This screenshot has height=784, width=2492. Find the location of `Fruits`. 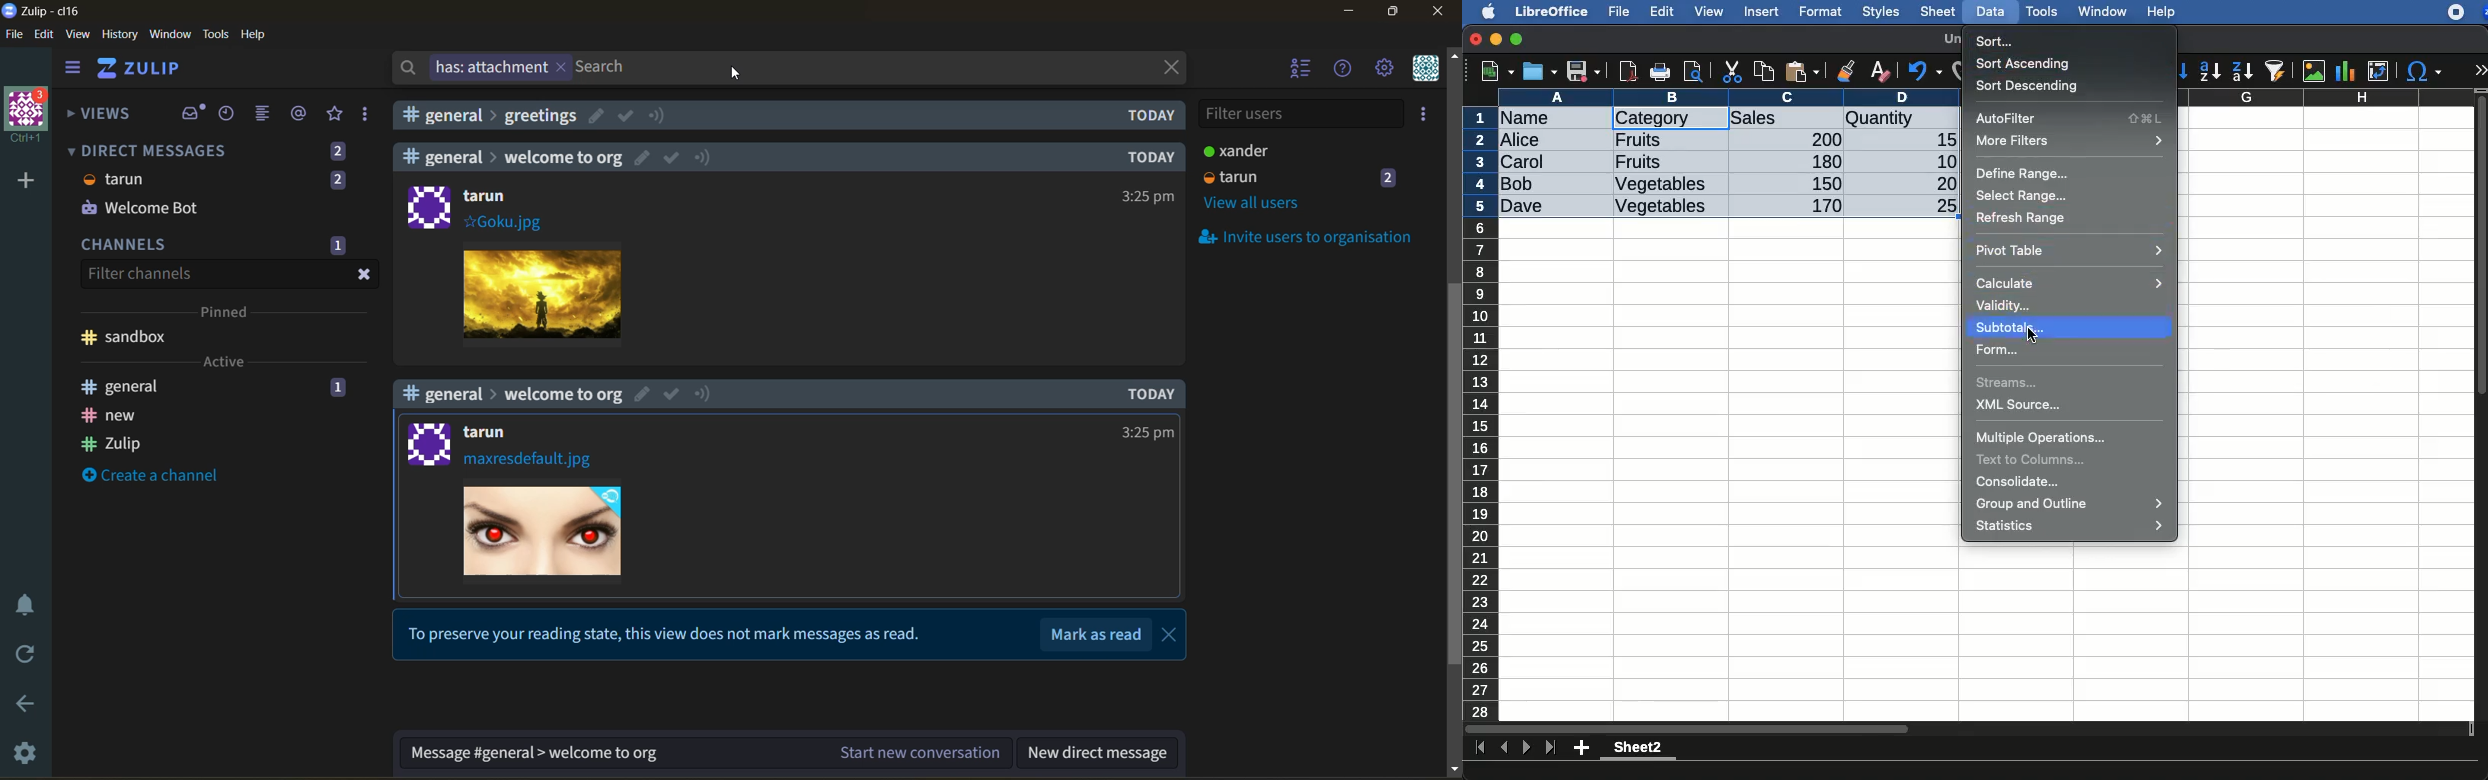

Fruits is located at coordinates (1638, 162).